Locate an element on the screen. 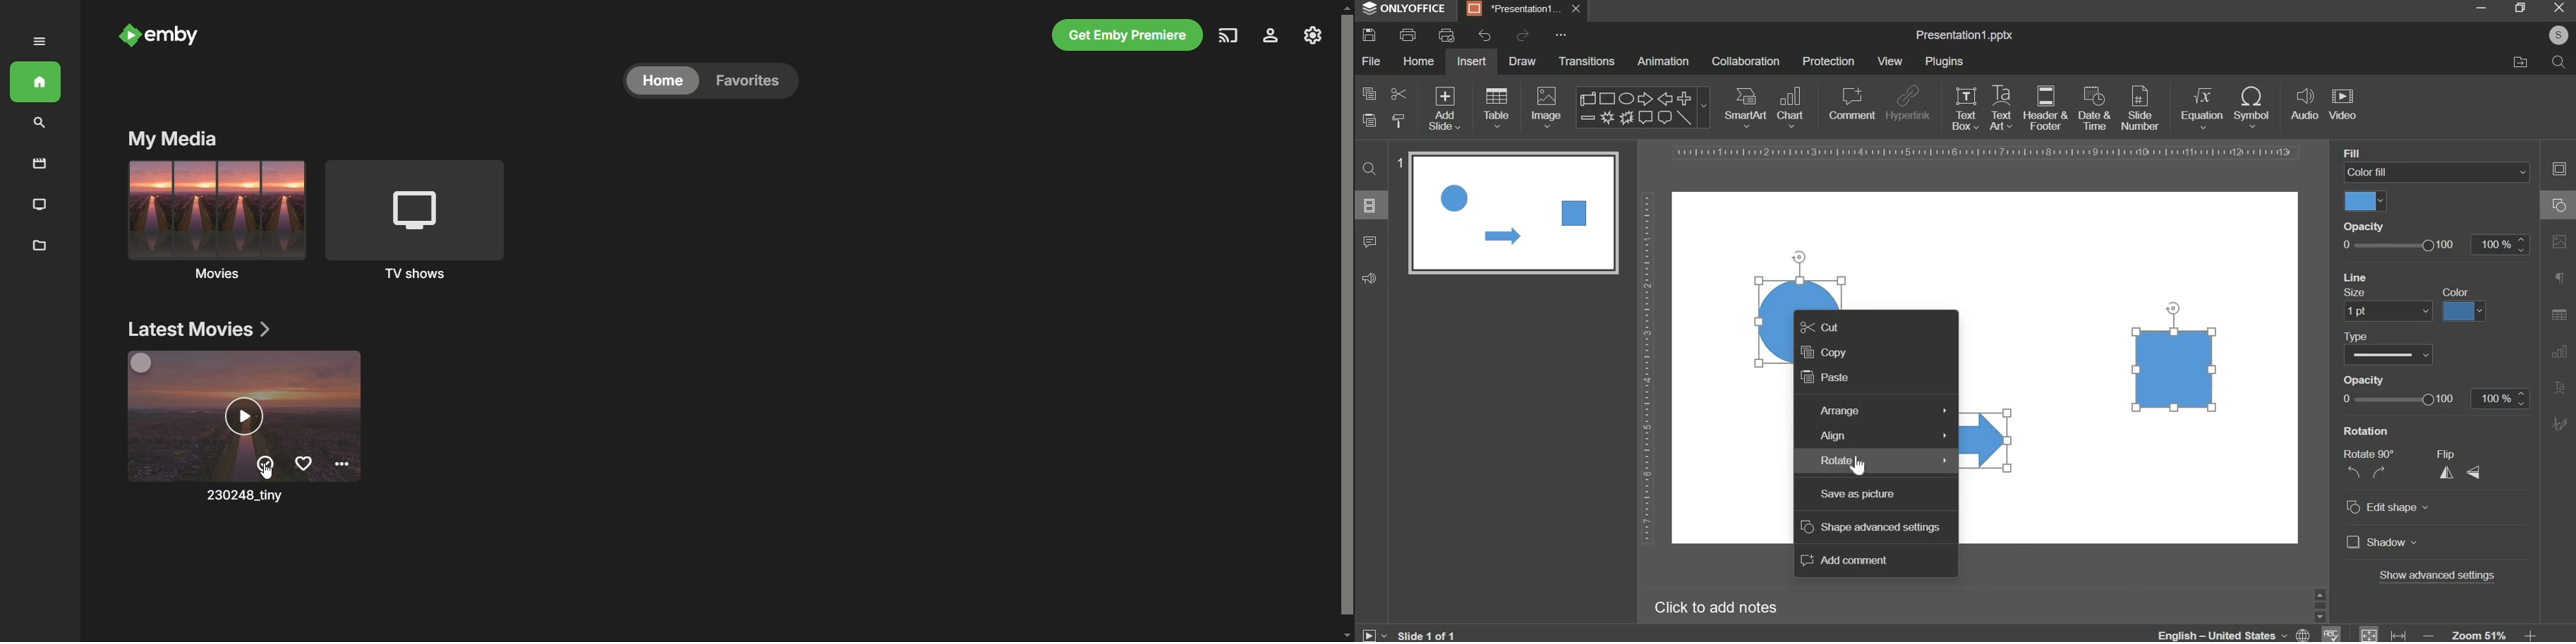  size is located at coordinates (2357, 293).